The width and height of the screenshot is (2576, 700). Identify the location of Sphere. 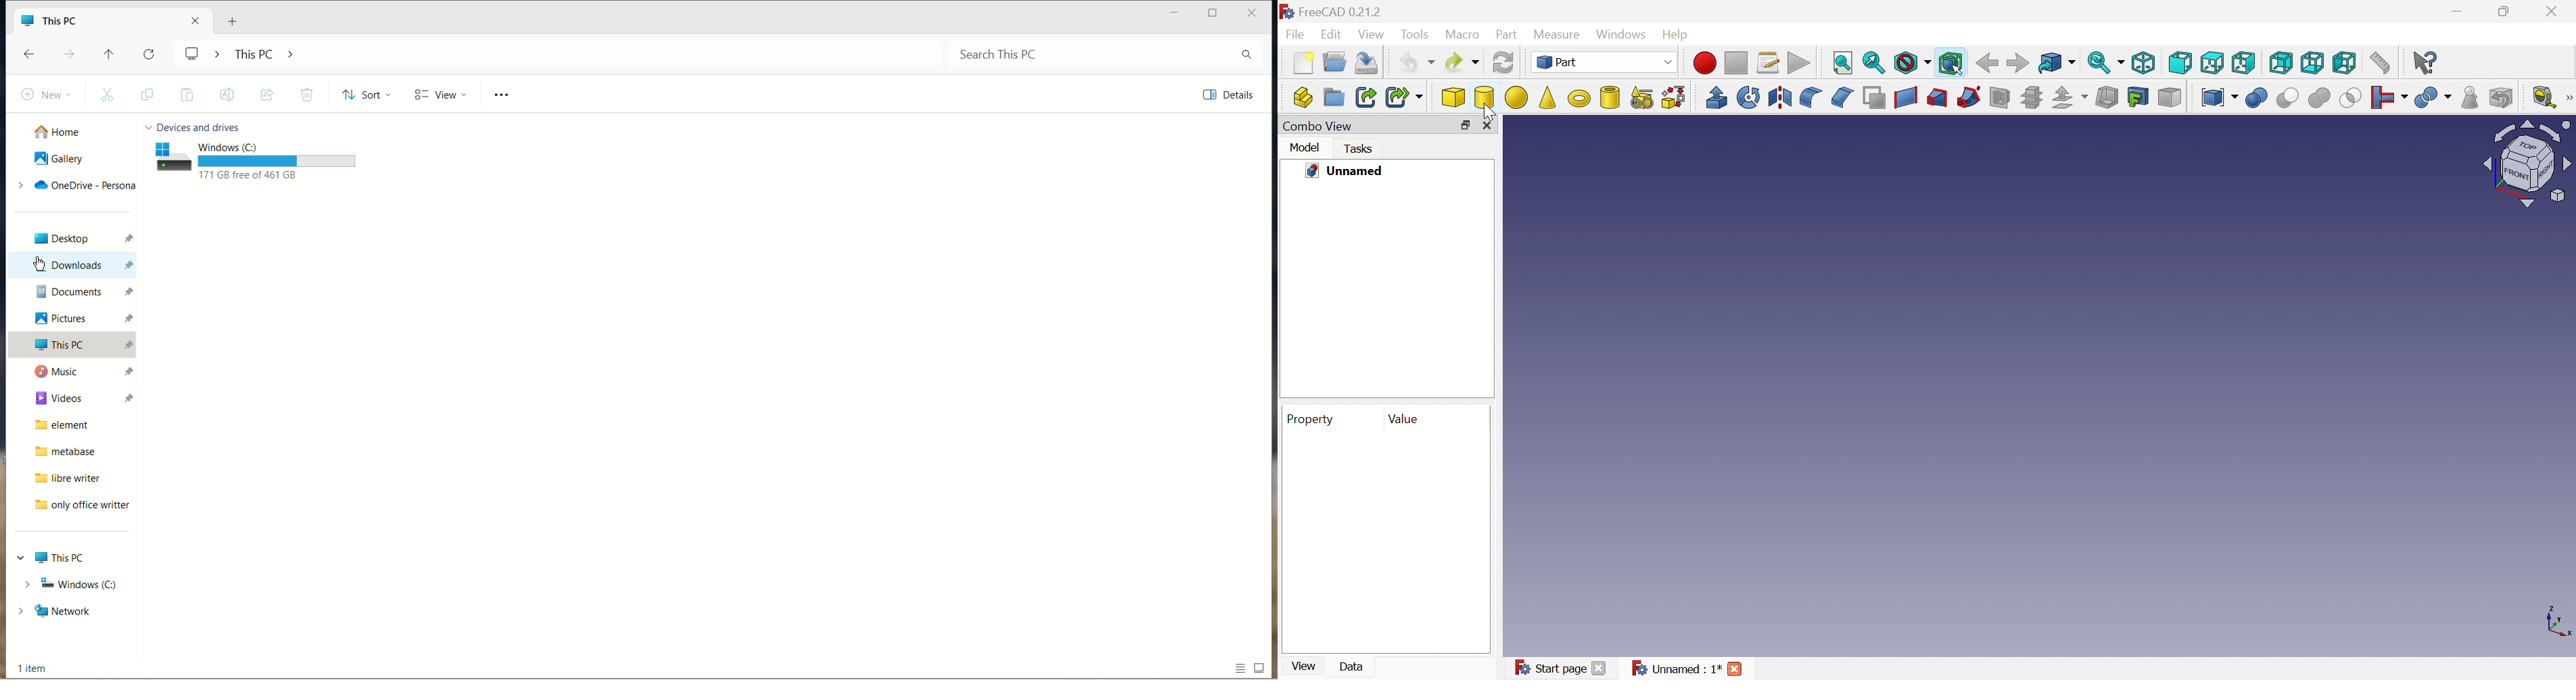
(1516, 97).